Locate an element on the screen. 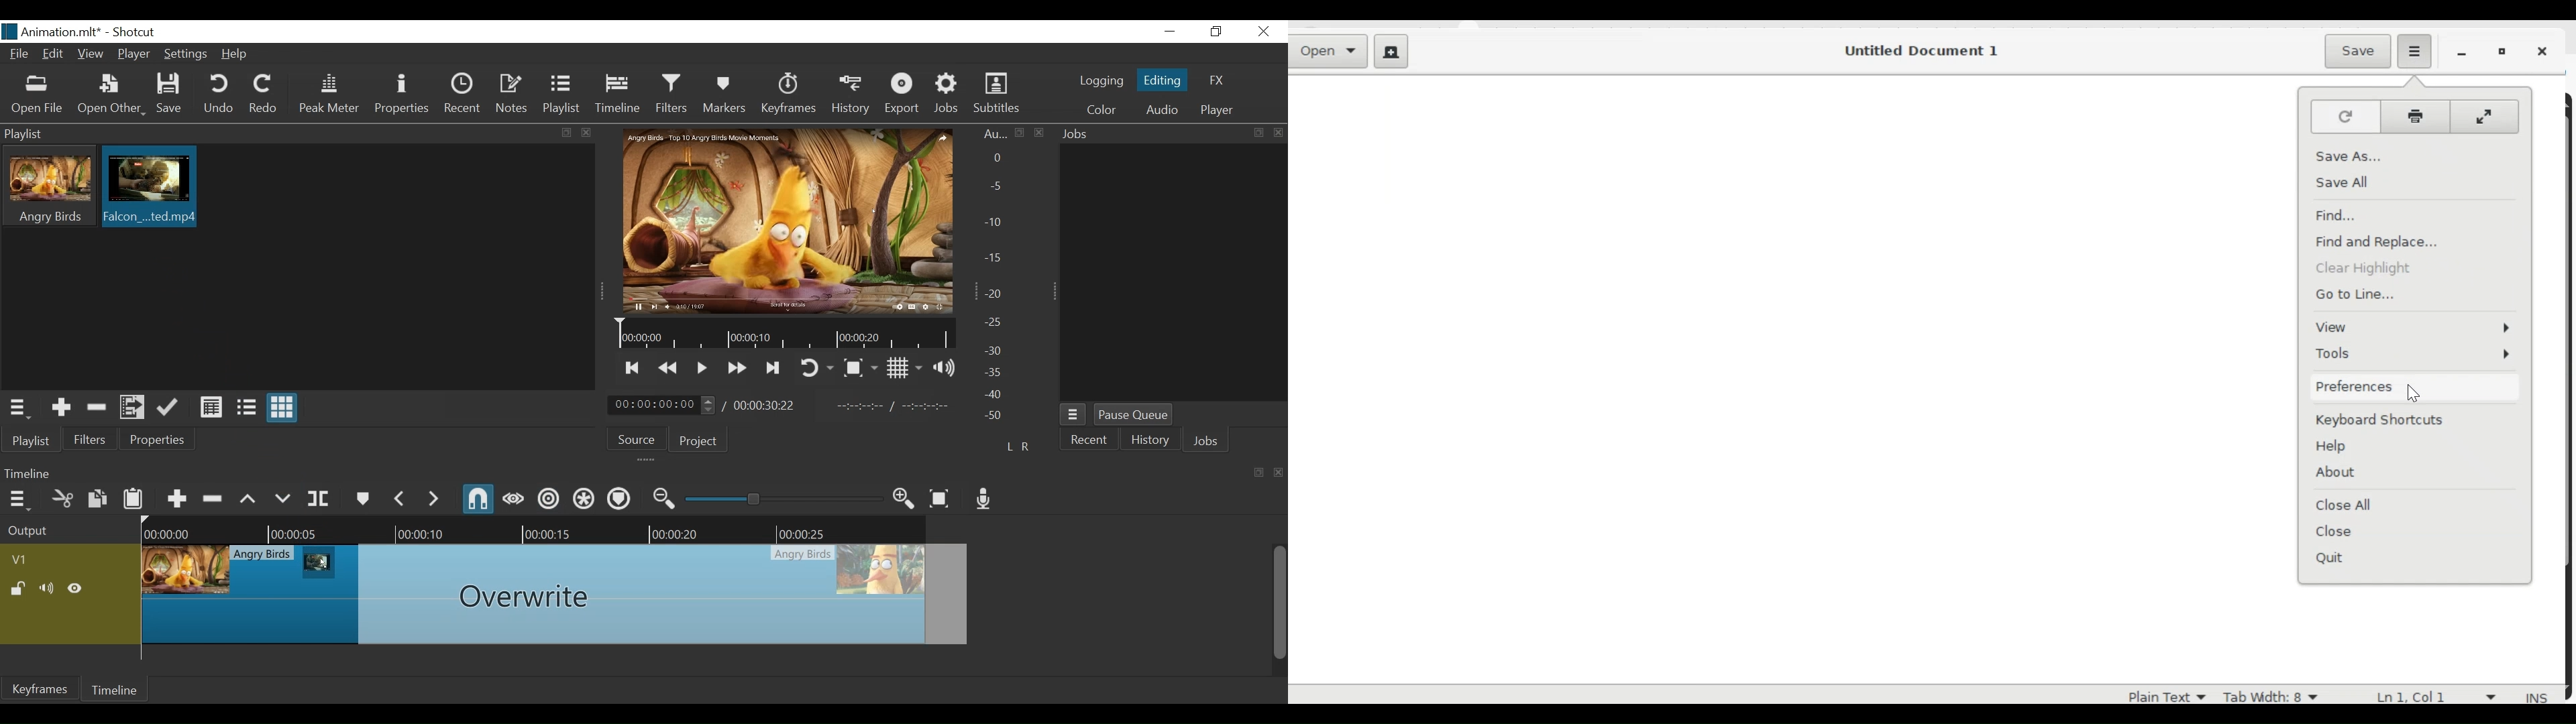  Settings is located at coordinates (184, 53).